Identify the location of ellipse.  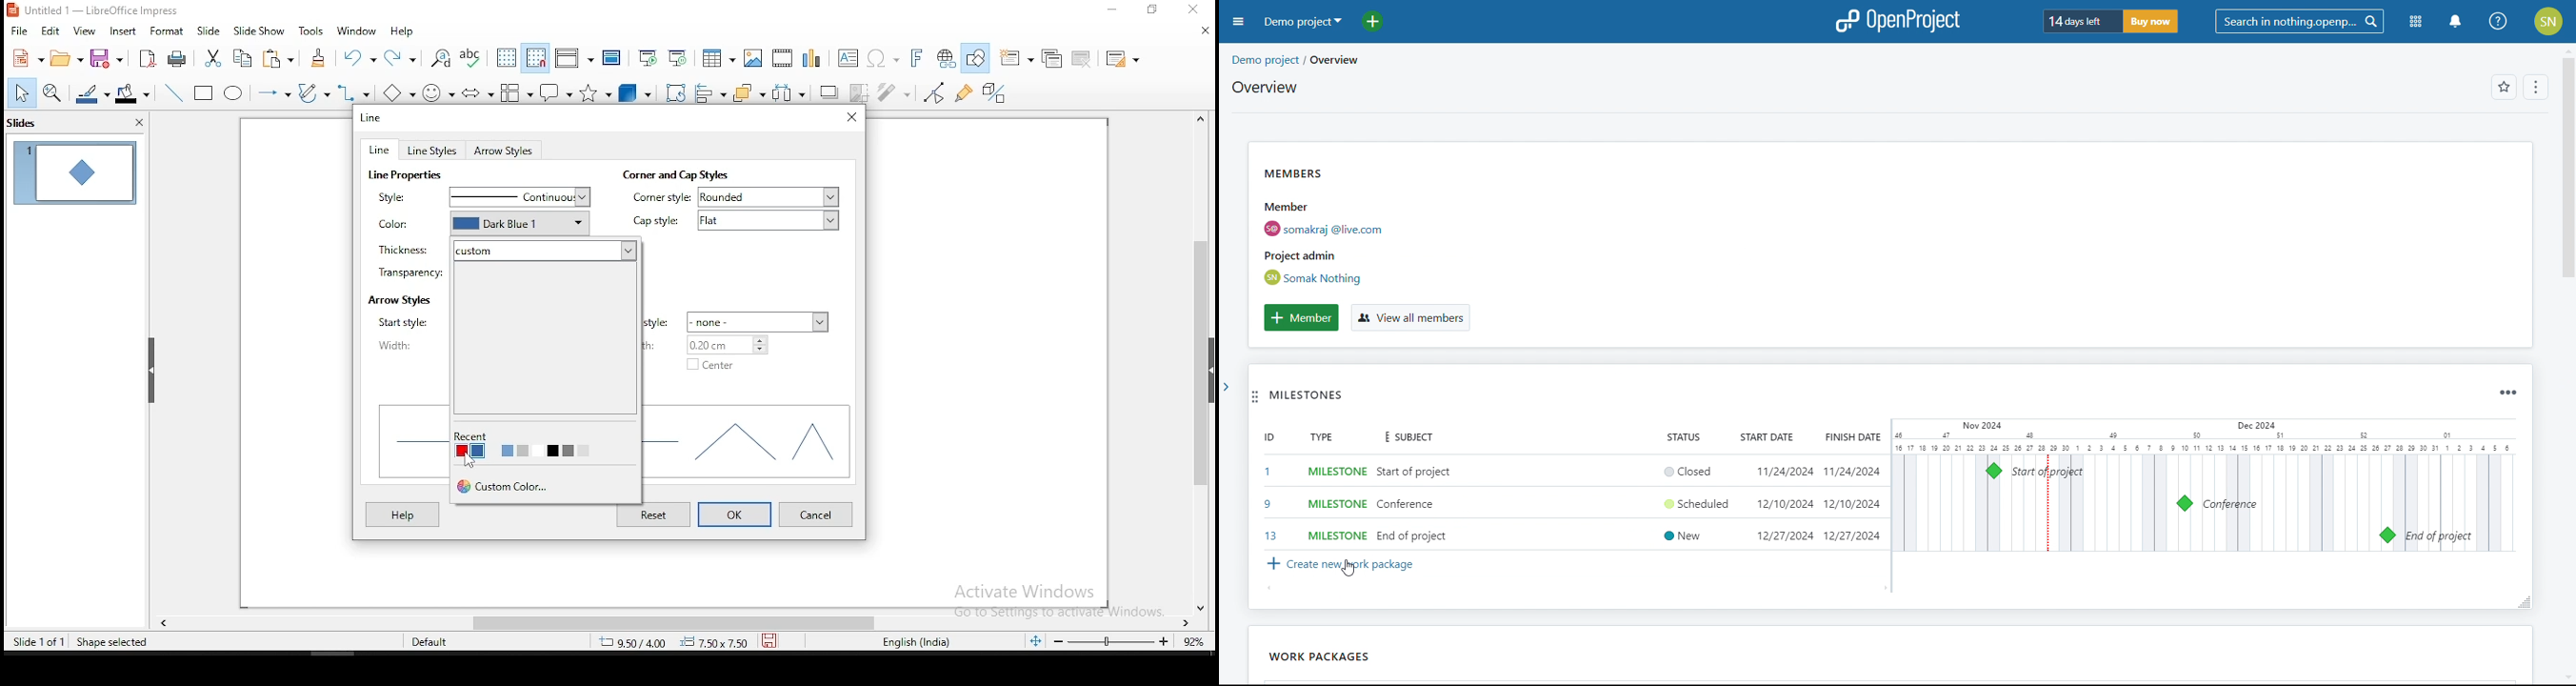
(235, 95).